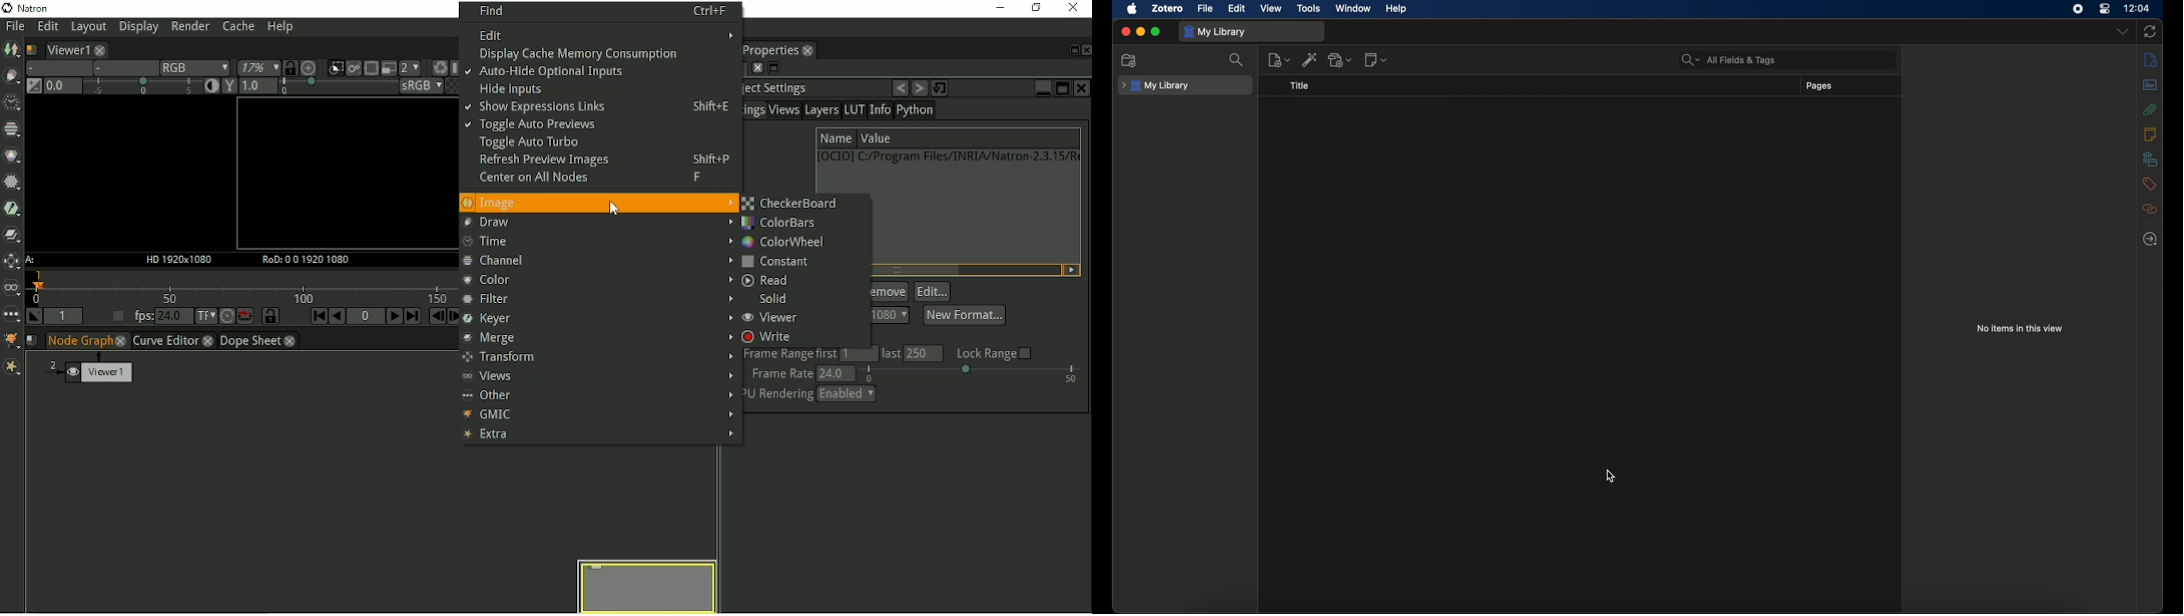  Describe the element at coordinates (997, 7) in the screenshot. I see `Minimize` at that location.